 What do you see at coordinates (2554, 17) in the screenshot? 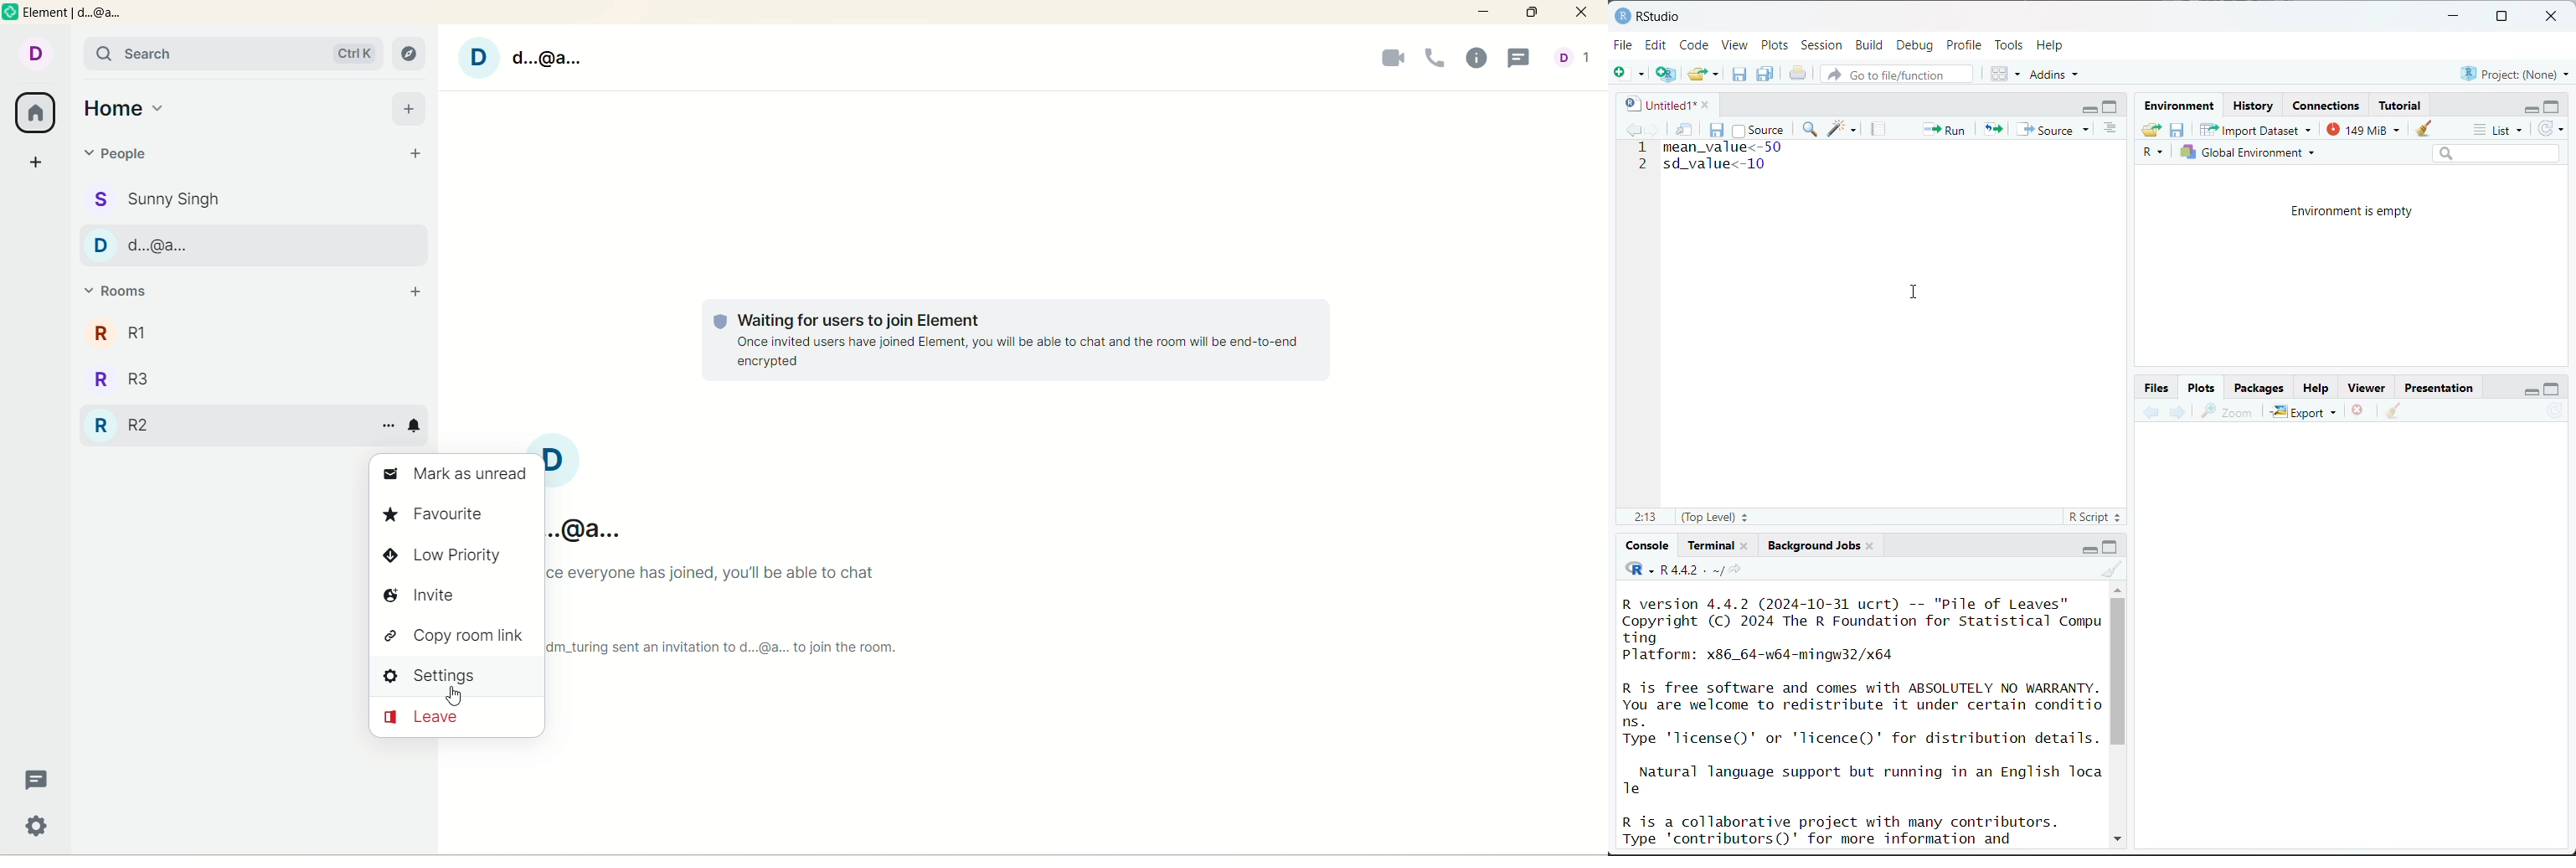
I see `close` at bounding box center [2554, 17].